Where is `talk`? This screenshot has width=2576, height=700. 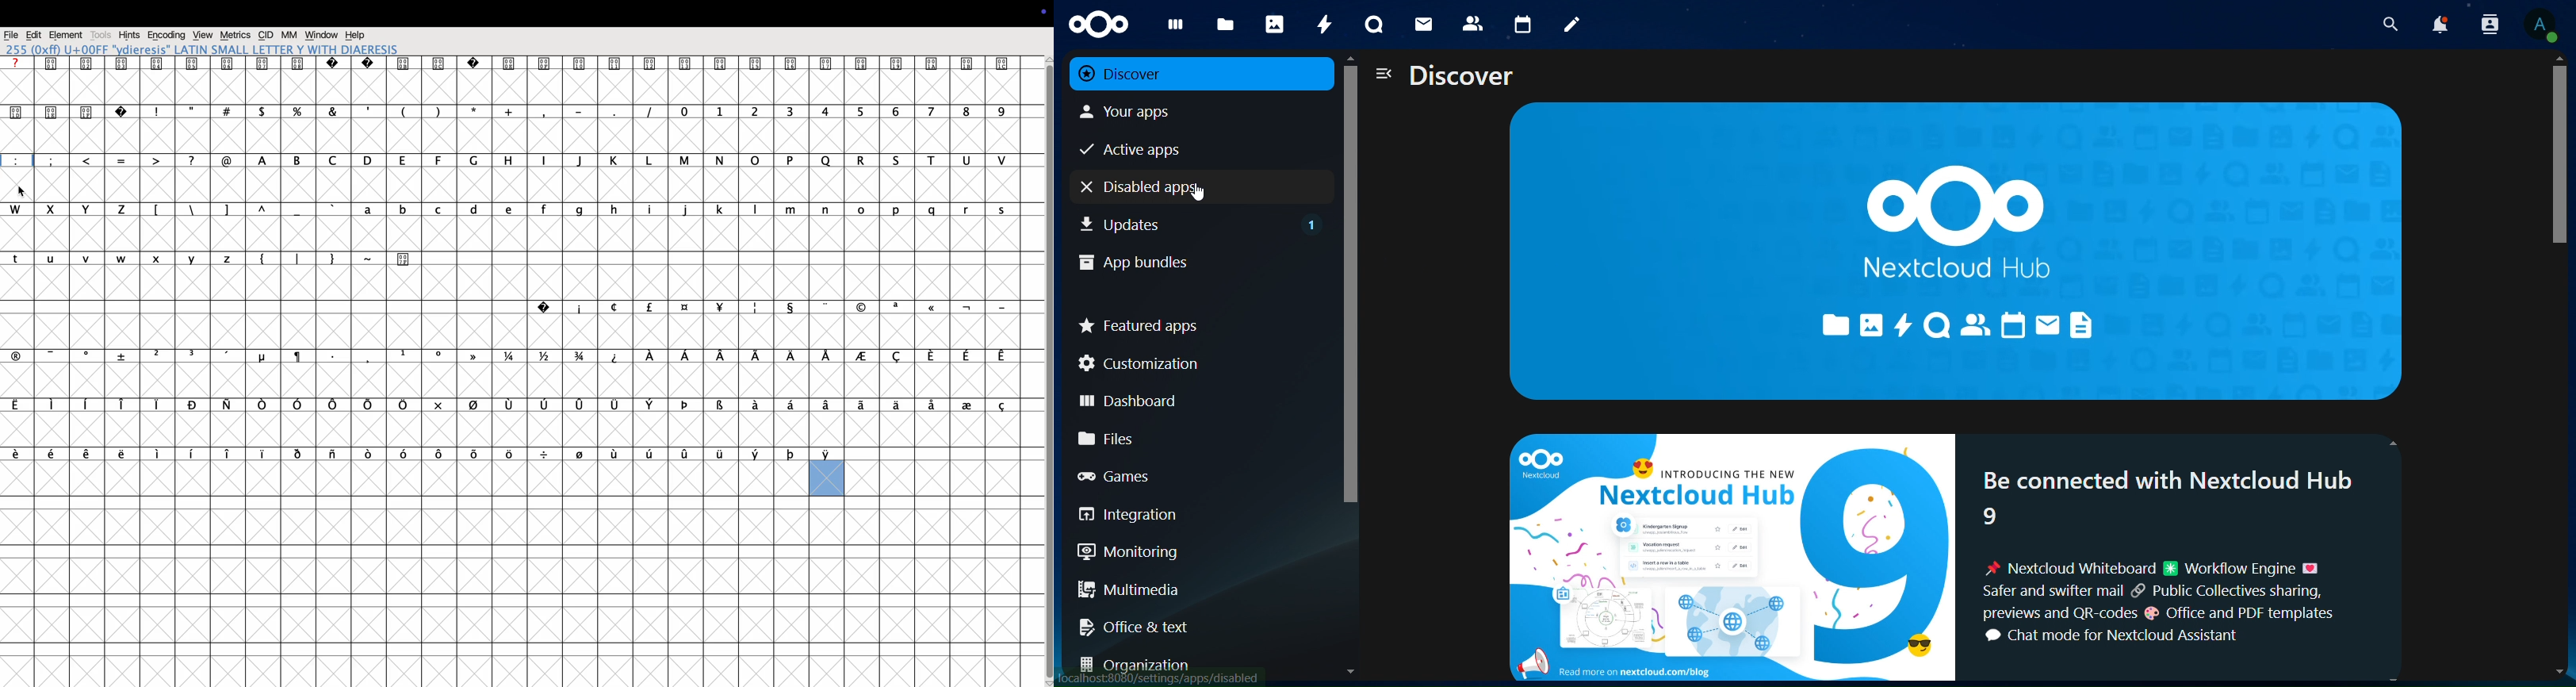
talk is located at coordinates (1372, 25).